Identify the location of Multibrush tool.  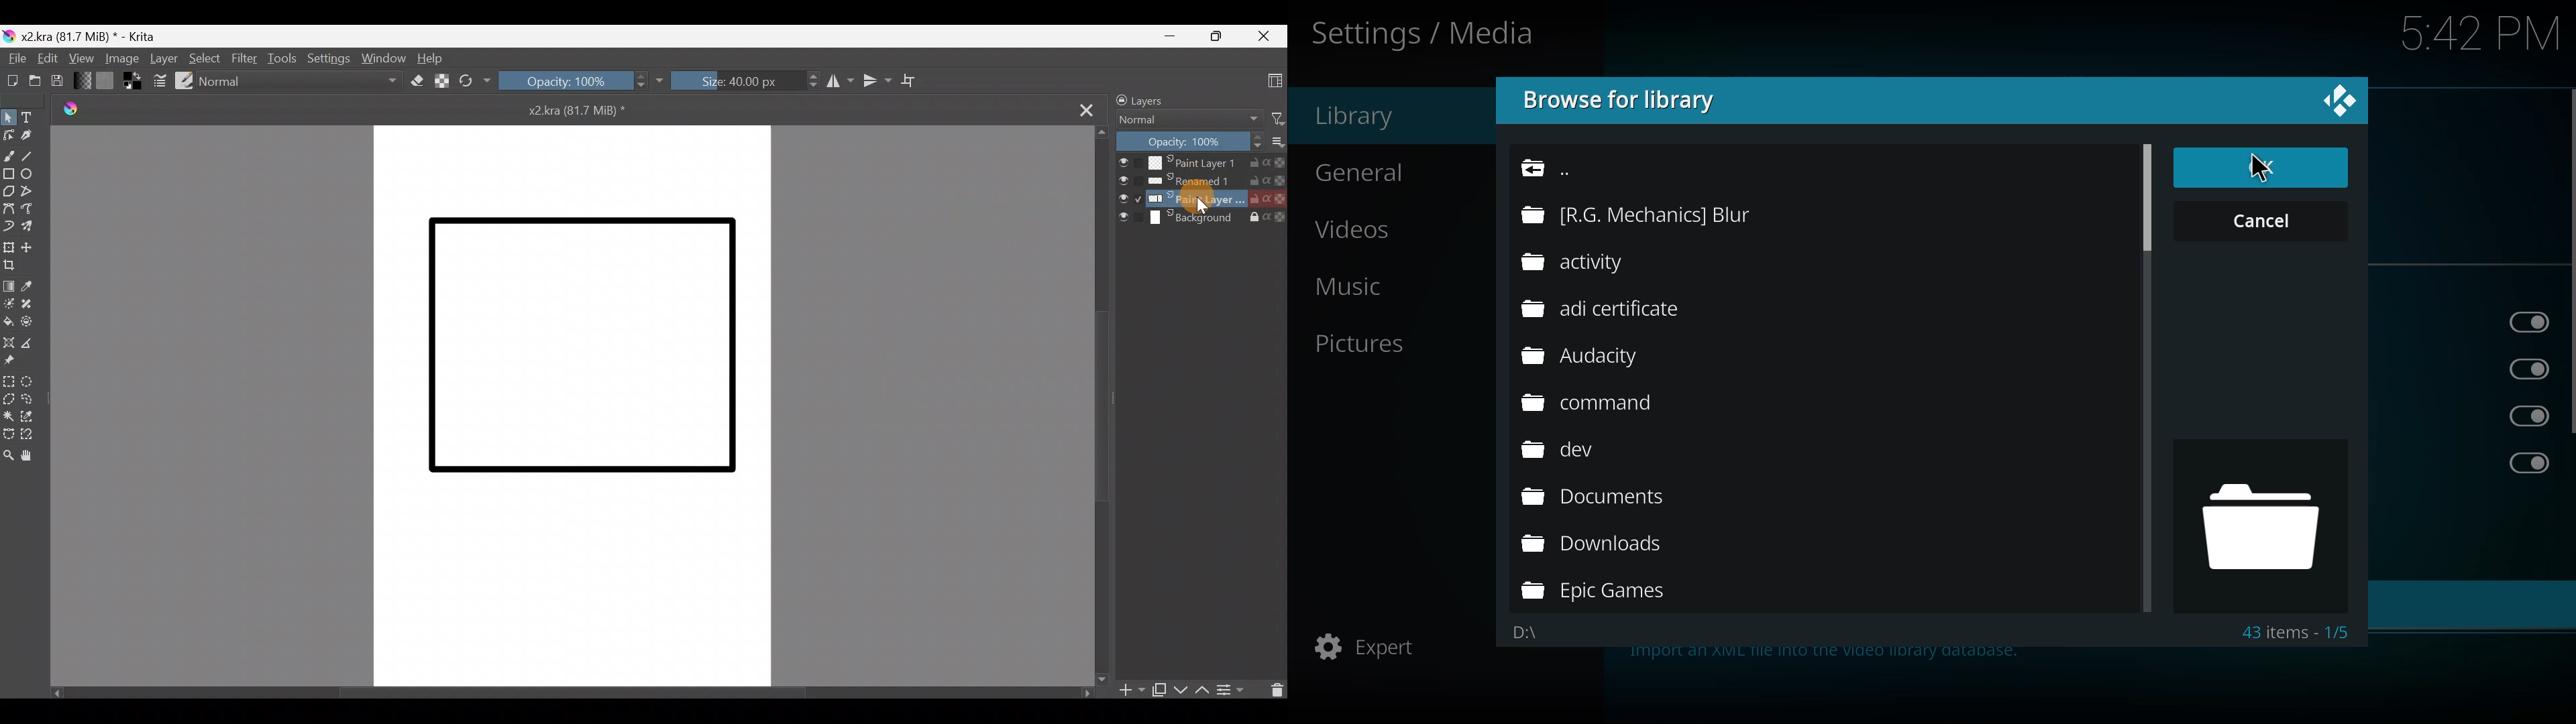
(34, 227).